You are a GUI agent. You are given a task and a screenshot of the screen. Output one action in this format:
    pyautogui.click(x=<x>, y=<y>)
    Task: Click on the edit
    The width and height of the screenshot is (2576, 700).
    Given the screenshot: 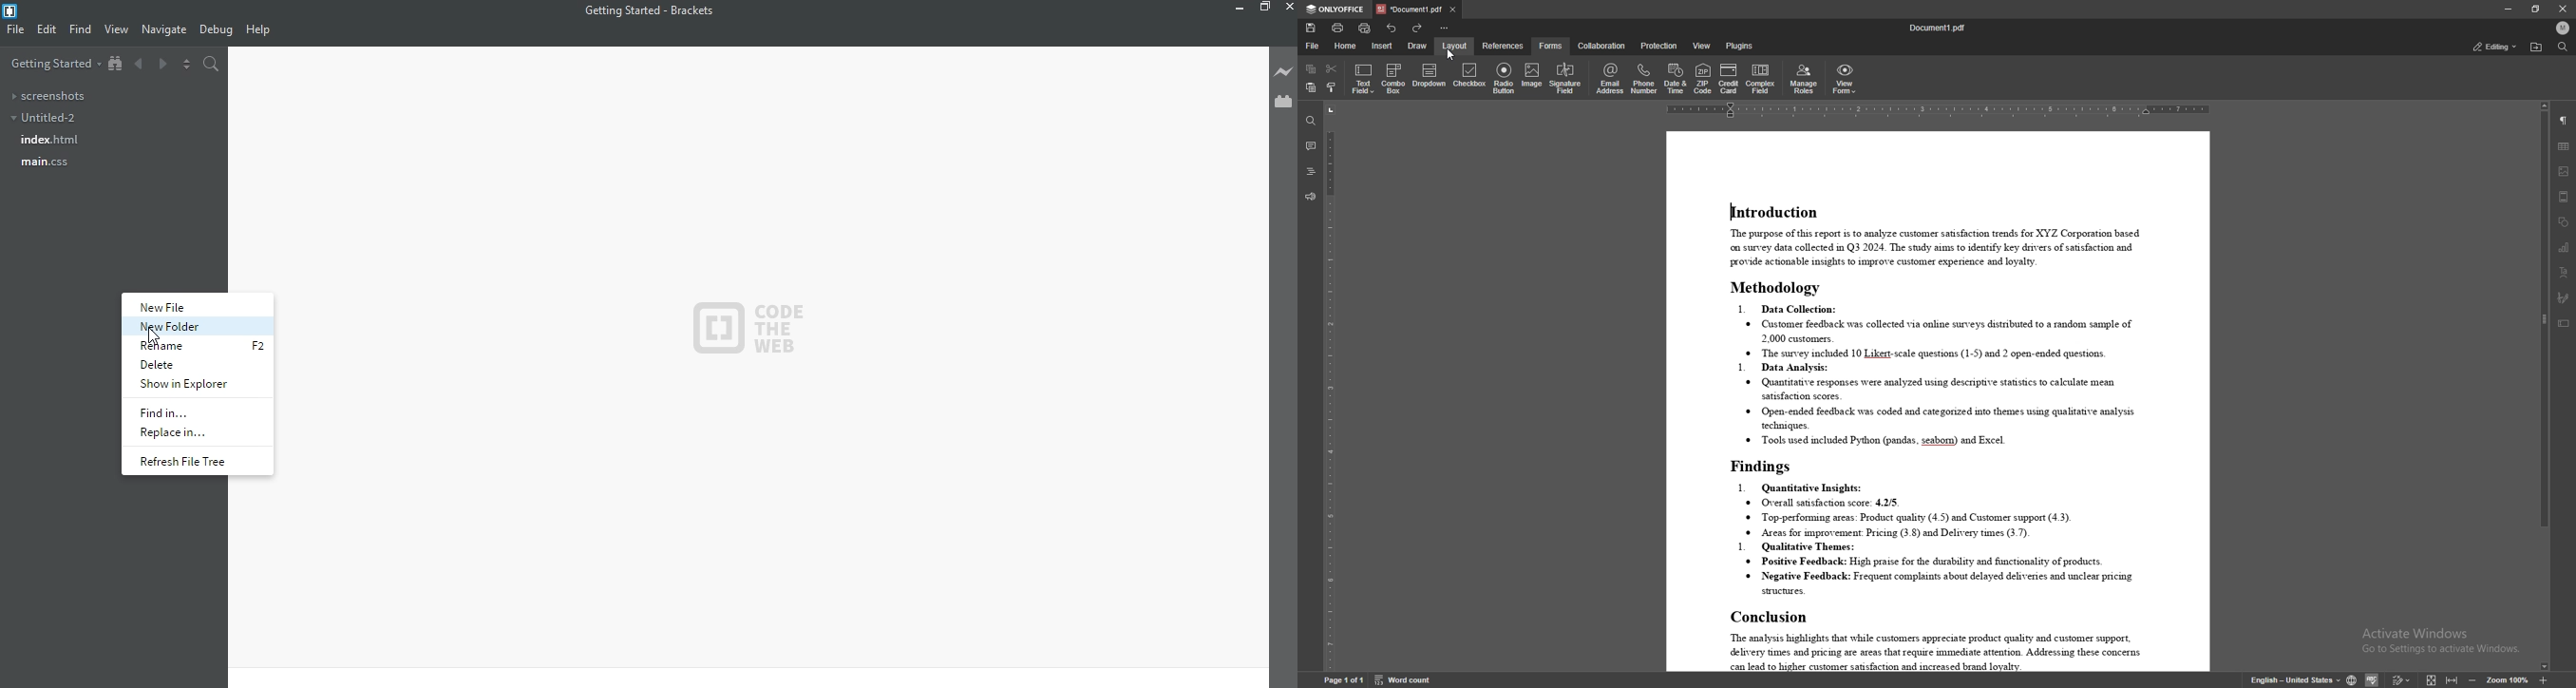 What is the action you would take?
    pyautogui.click(x=49, y=30)
    